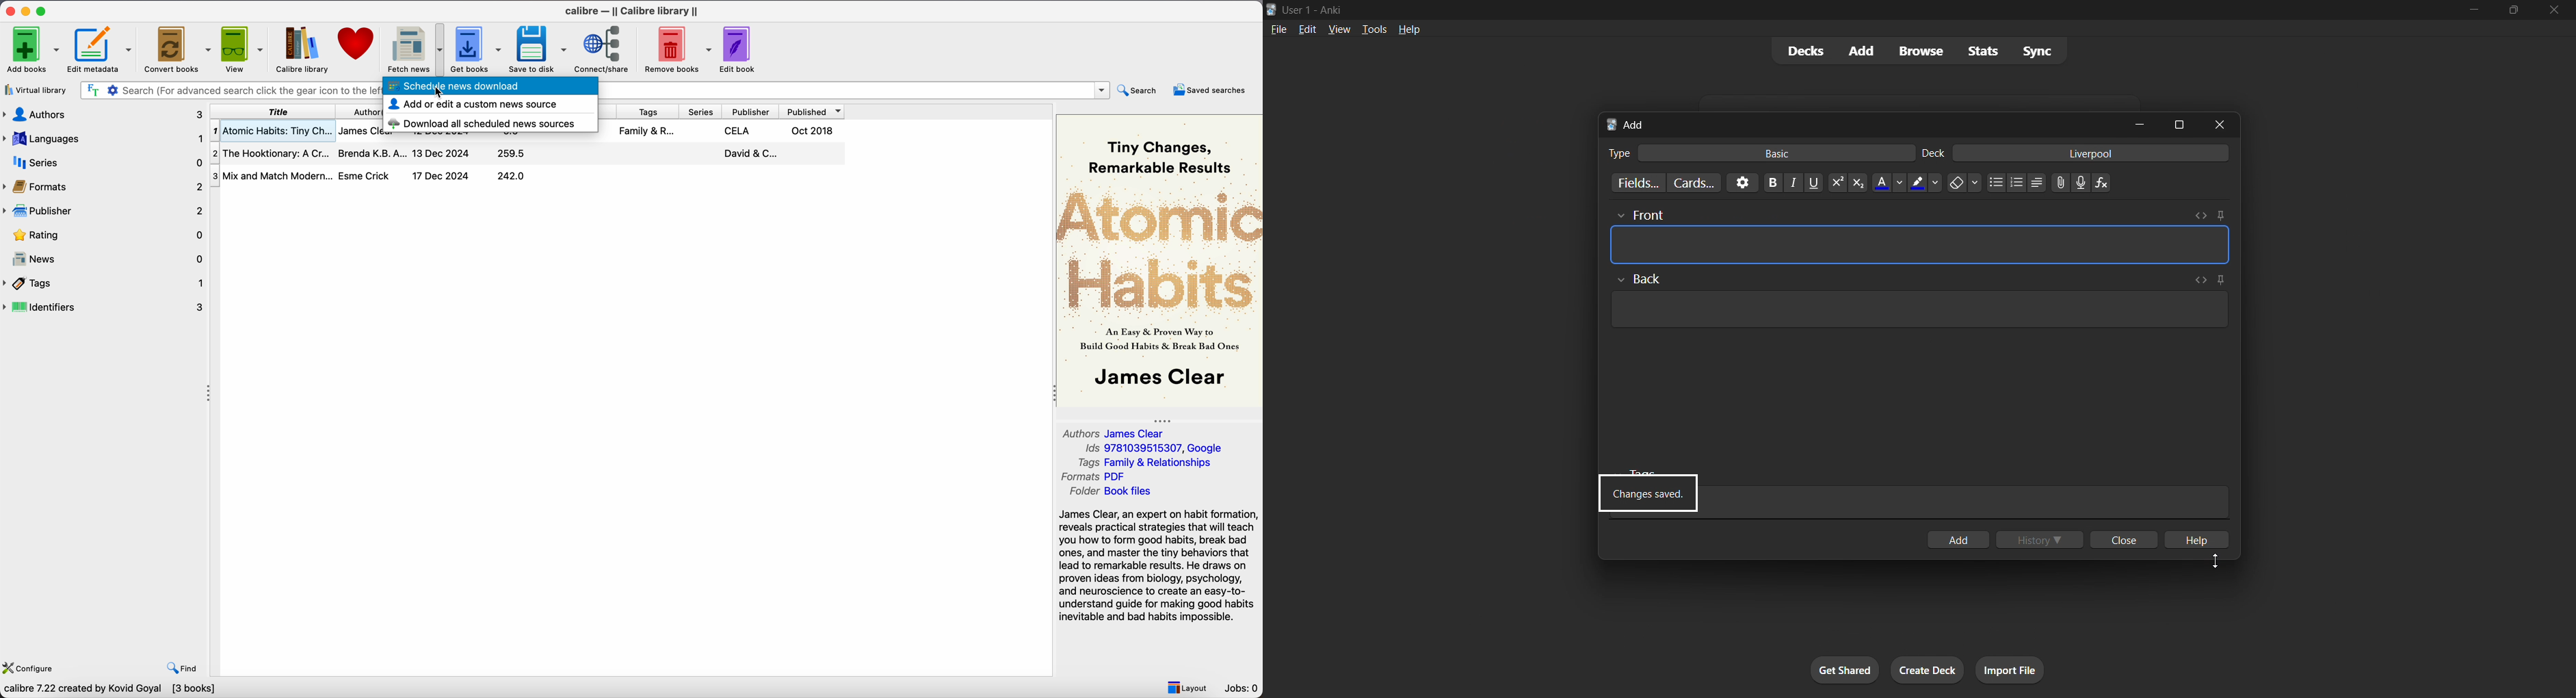  I want to click on book cover preview, so click(1159, 260).